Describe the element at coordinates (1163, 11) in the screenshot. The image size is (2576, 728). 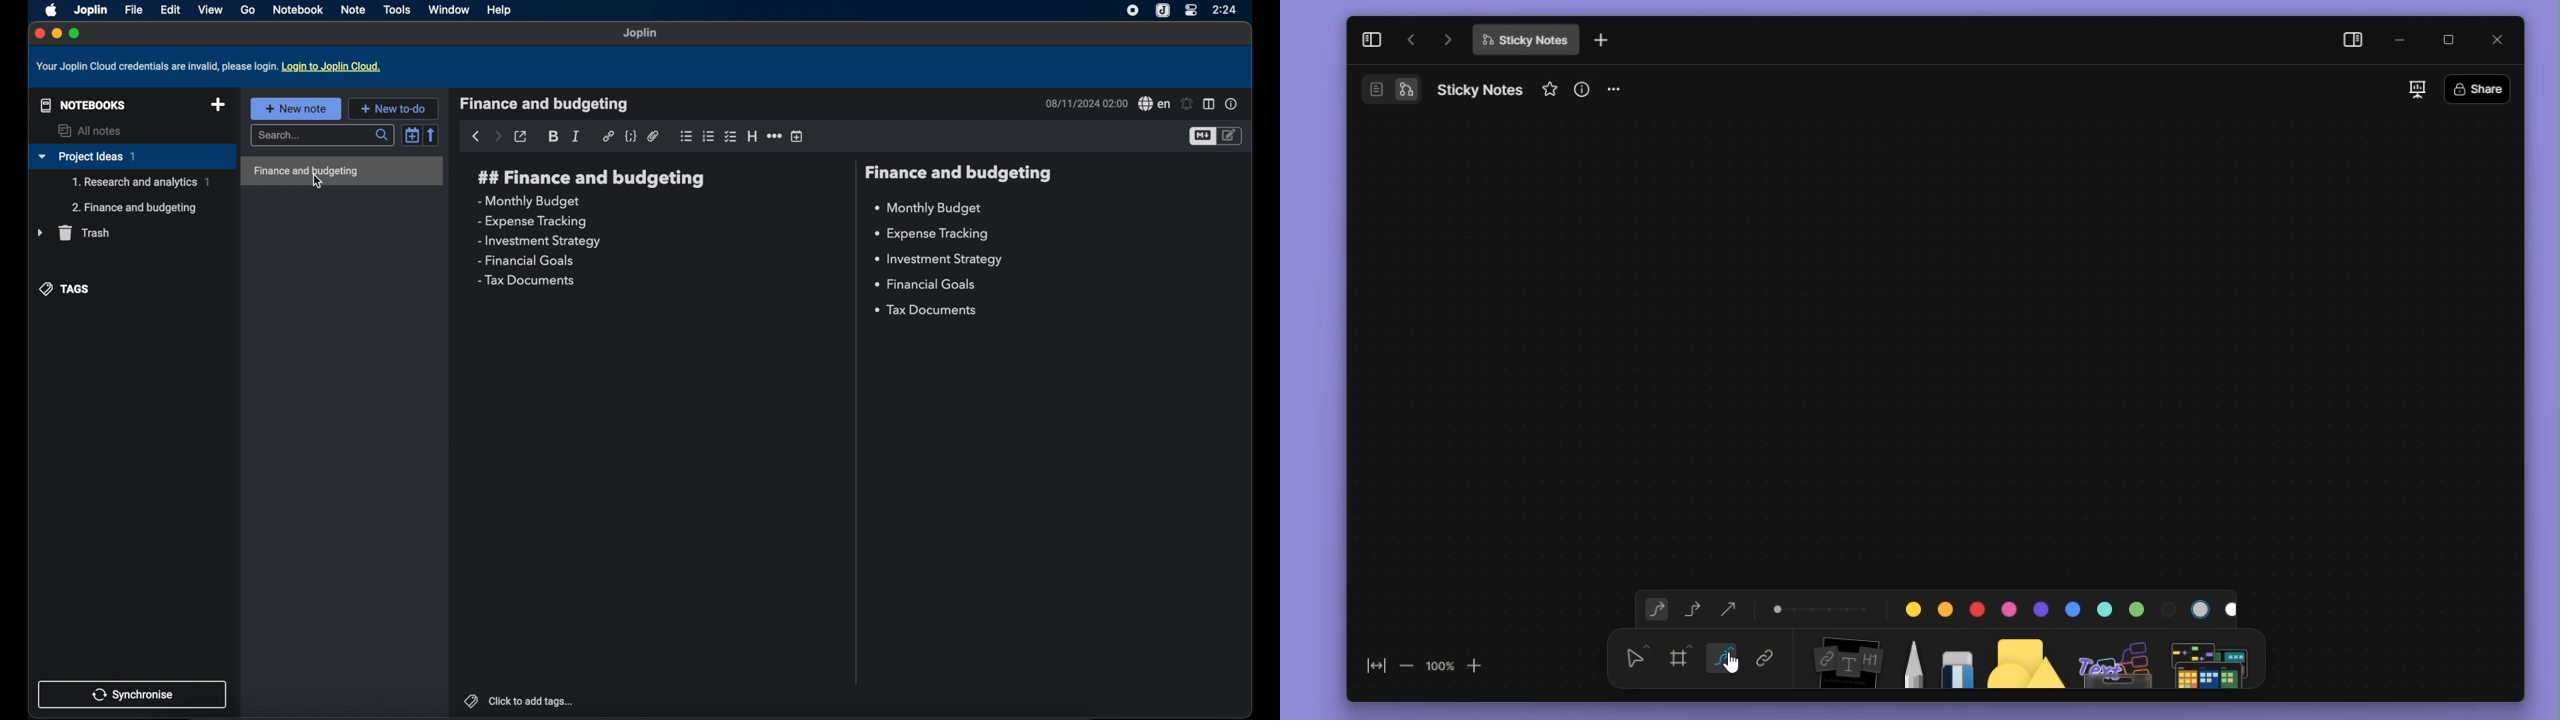
I see `joplin icon` at that location.